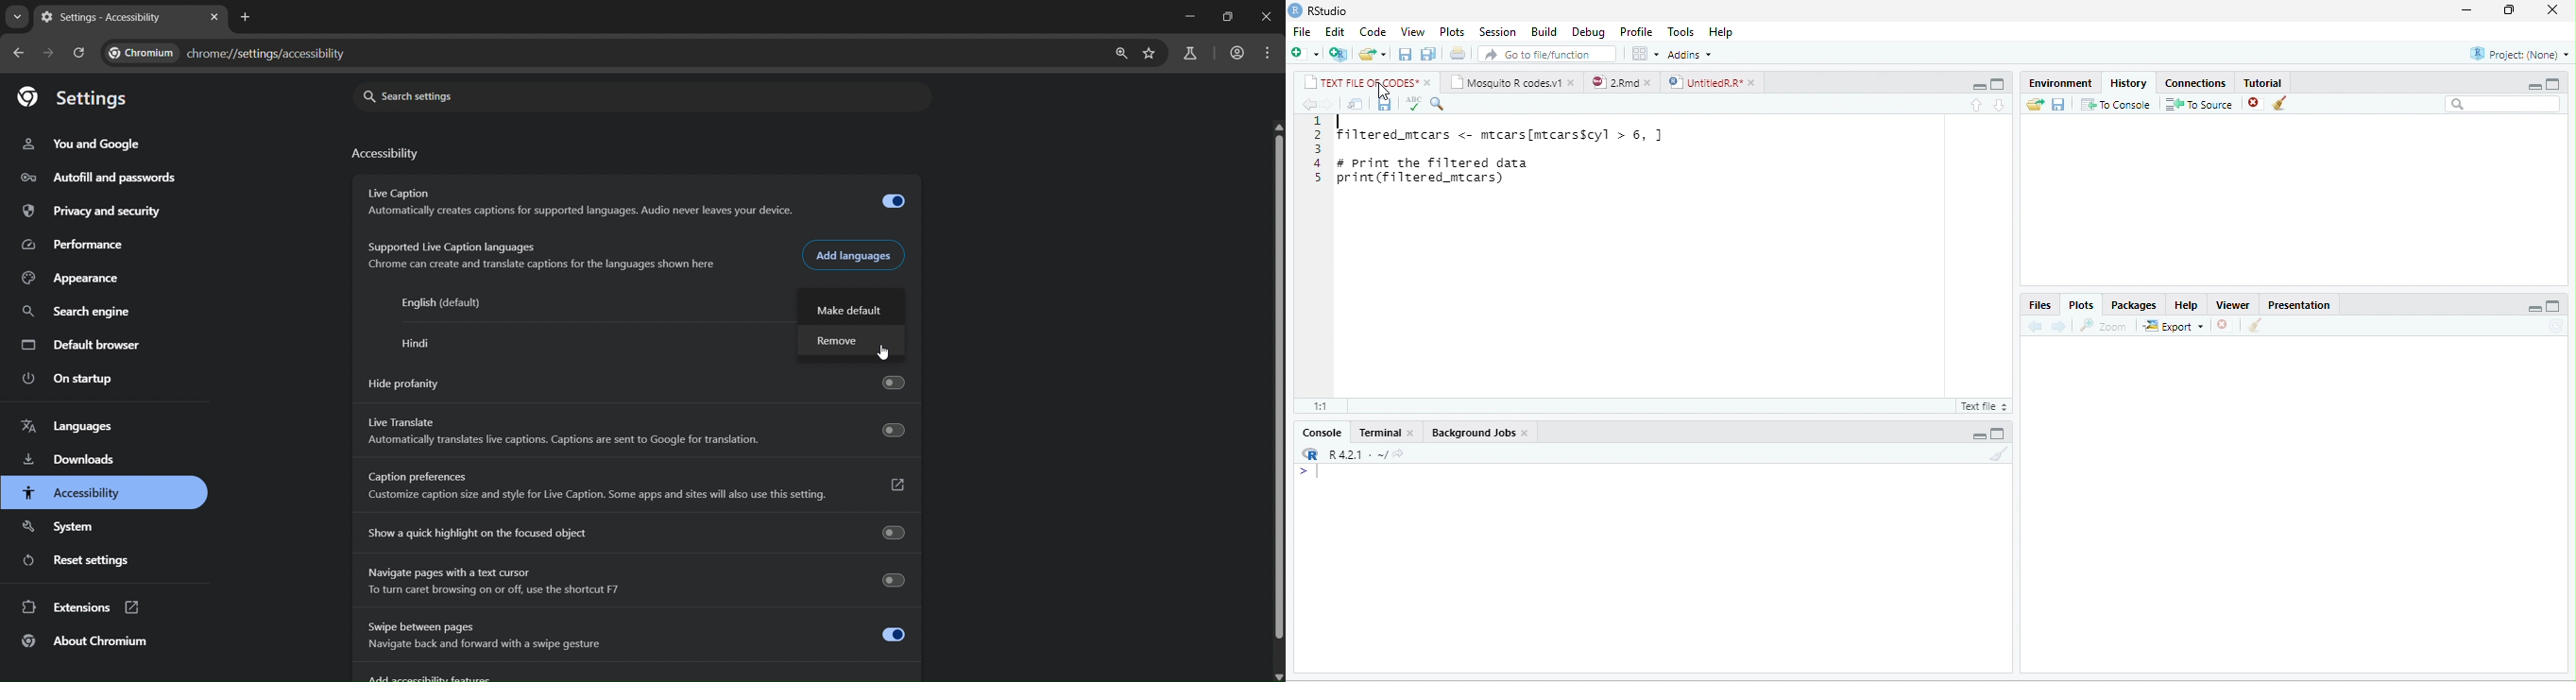 The image size is (2576, 700). What do you see at coordinates (1997, 84) in the screenshot?
I see `maximize` at bounding box center [1997, 84].